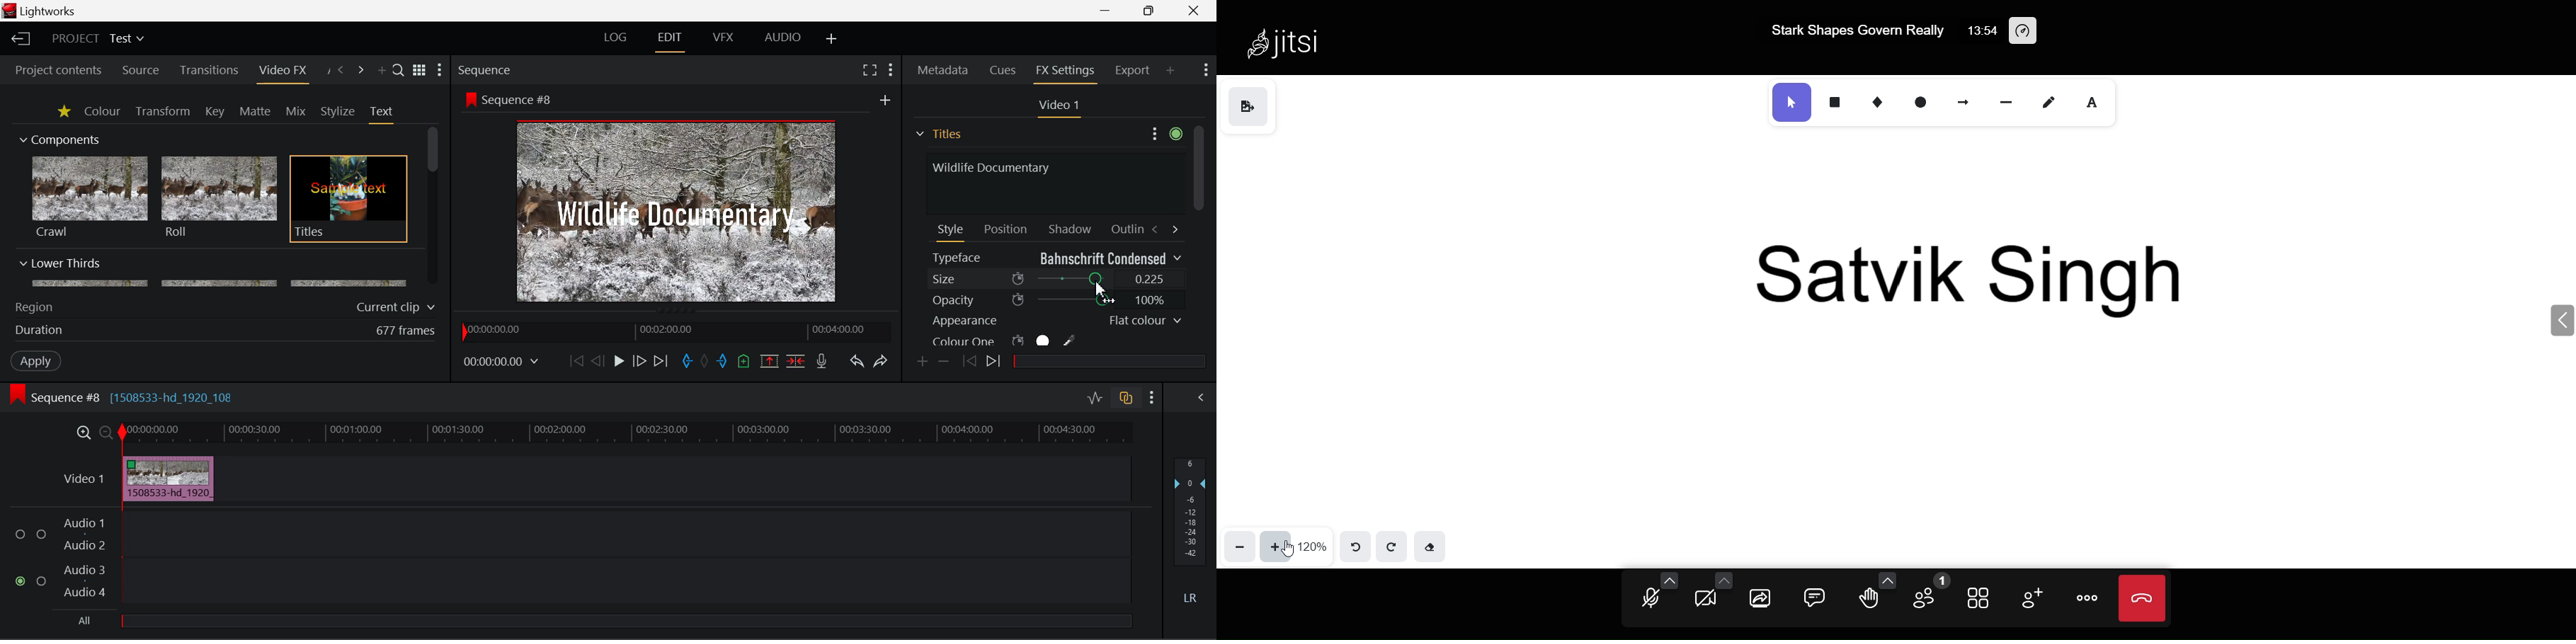  What do you see at coordinates (102, 110) in the screenshot?
I see `Colour` at bounding box center [102, 110].